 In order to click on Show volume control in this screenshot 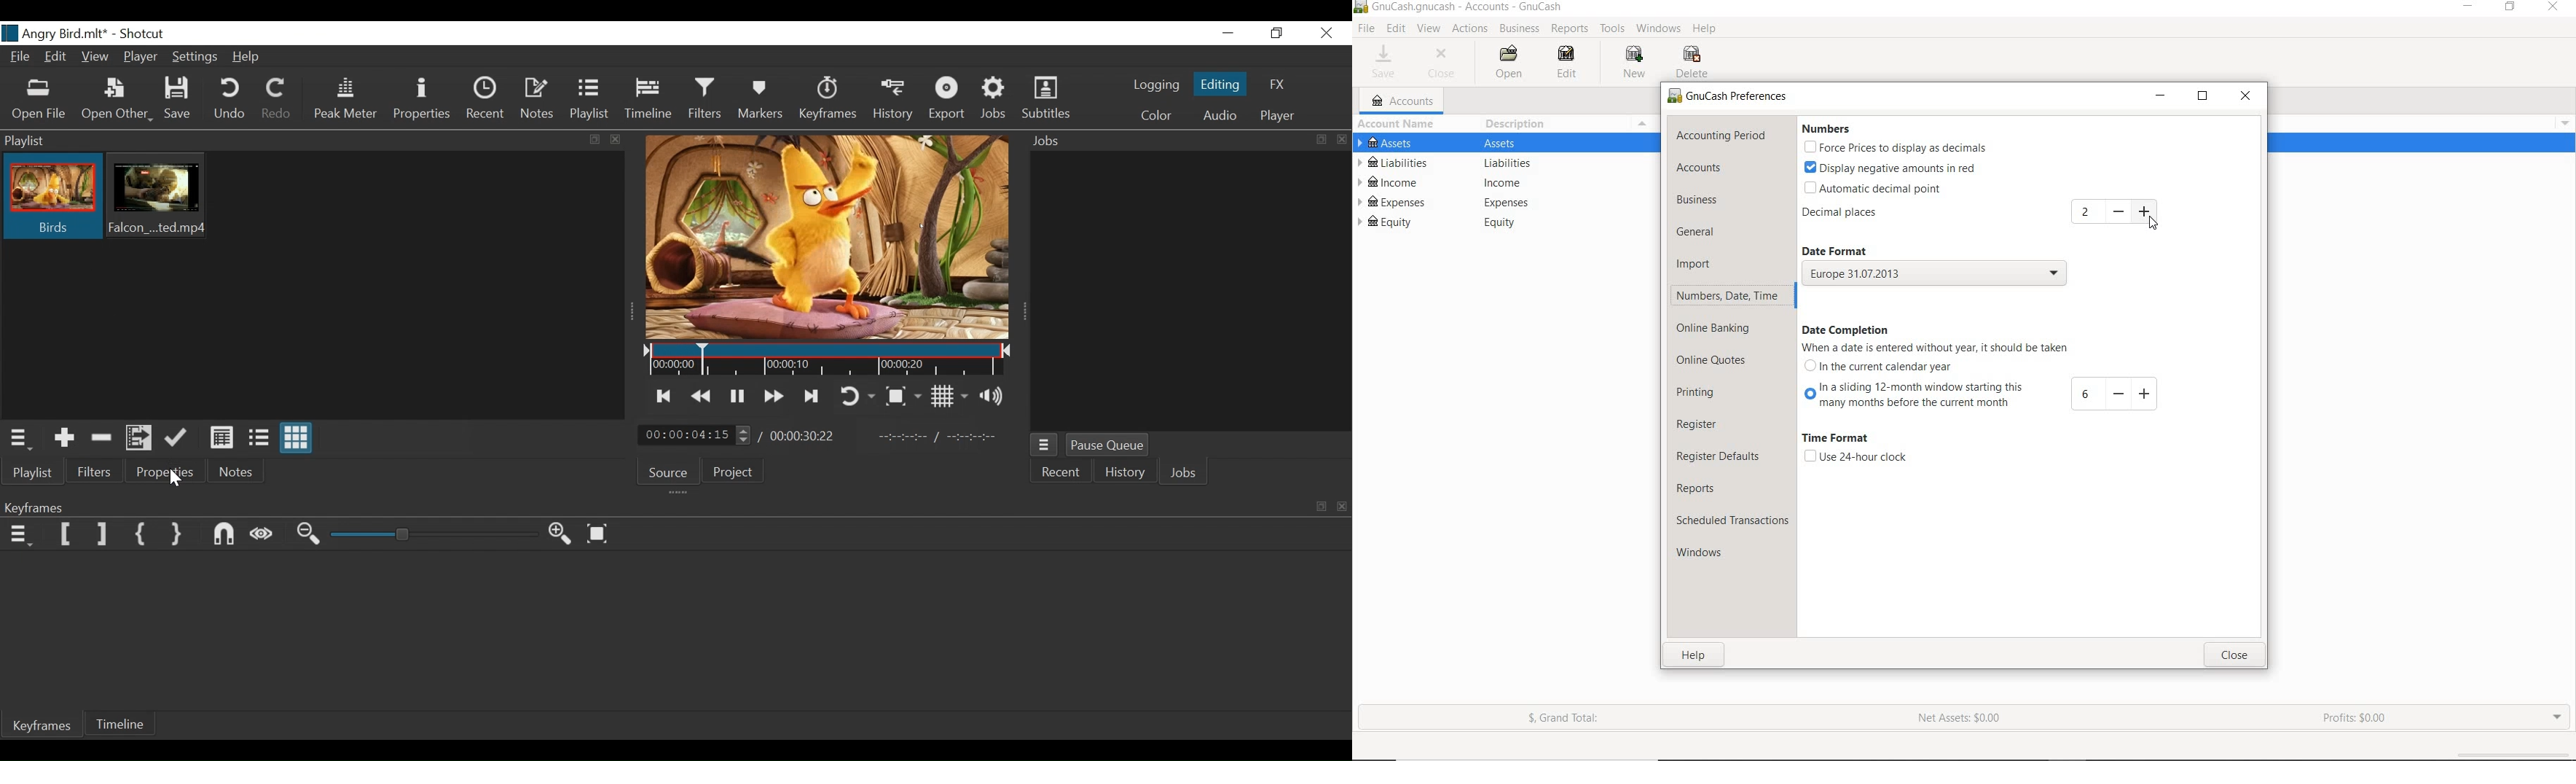, I will do `click(995, 397)`.